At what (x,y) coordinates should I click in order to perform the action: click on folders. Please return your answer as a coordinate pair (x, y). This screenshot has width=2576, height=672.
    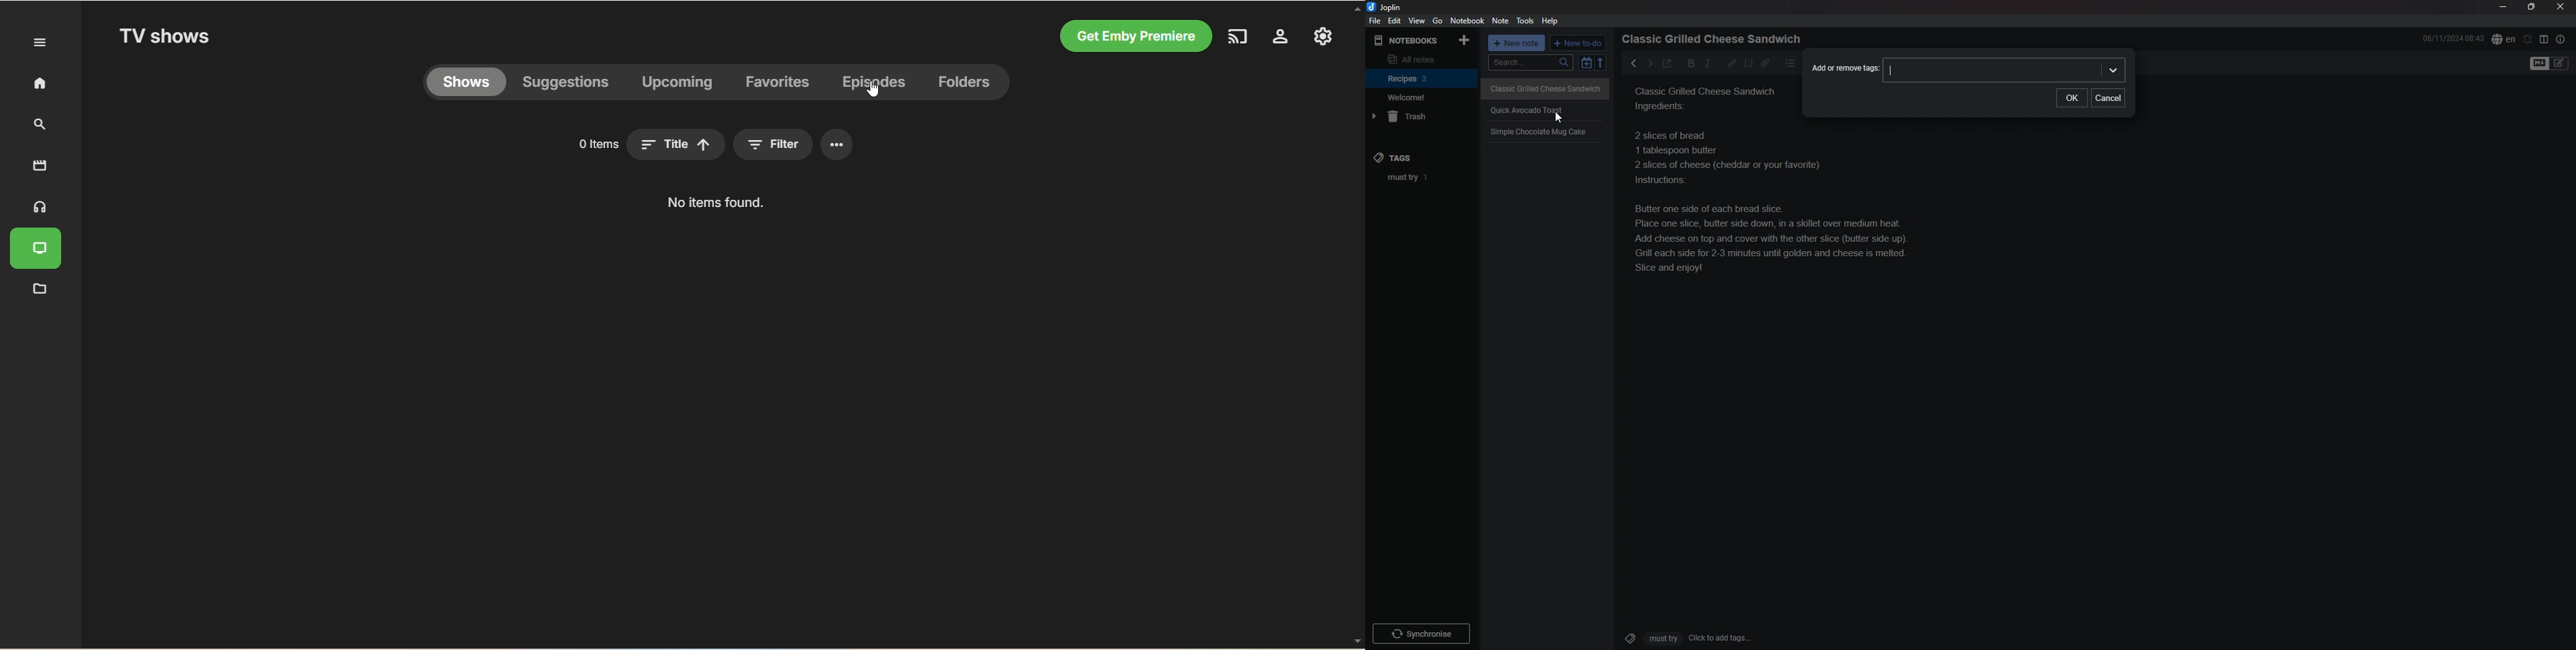
    Looking at the image, I should click on (968, 83).